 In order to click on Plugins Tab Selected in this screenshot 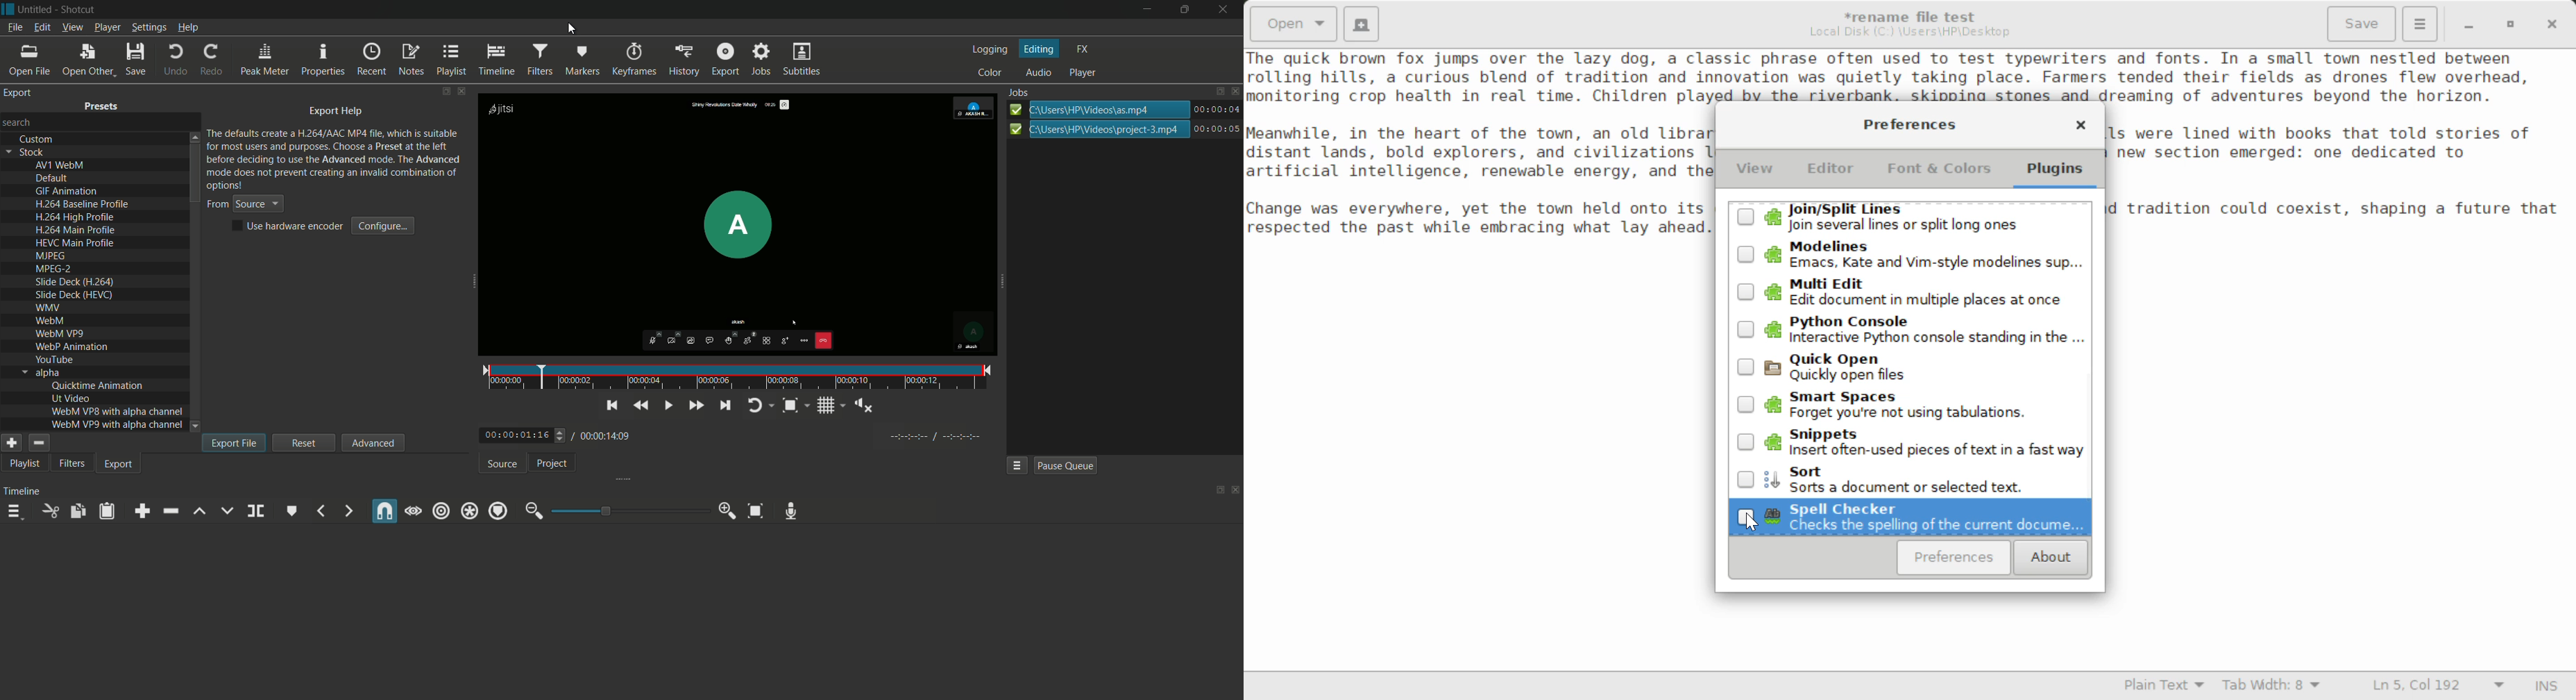, I will do `click(2058, 174)`.